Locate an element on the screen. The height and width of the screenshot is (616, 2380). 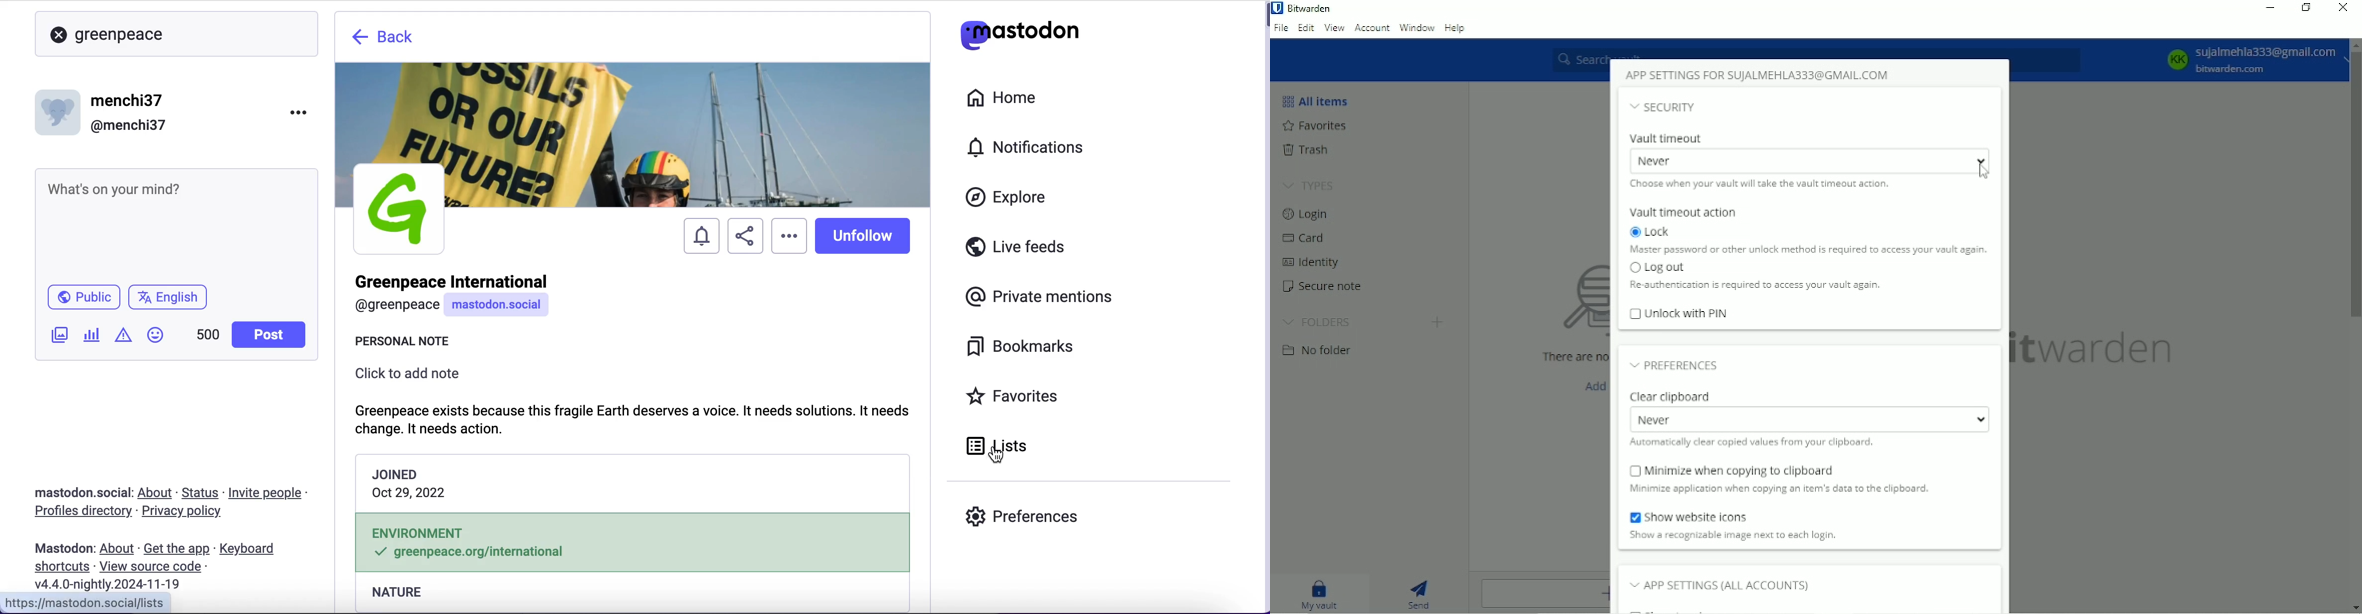
scroll bar is located at coordinates (1265, 308).